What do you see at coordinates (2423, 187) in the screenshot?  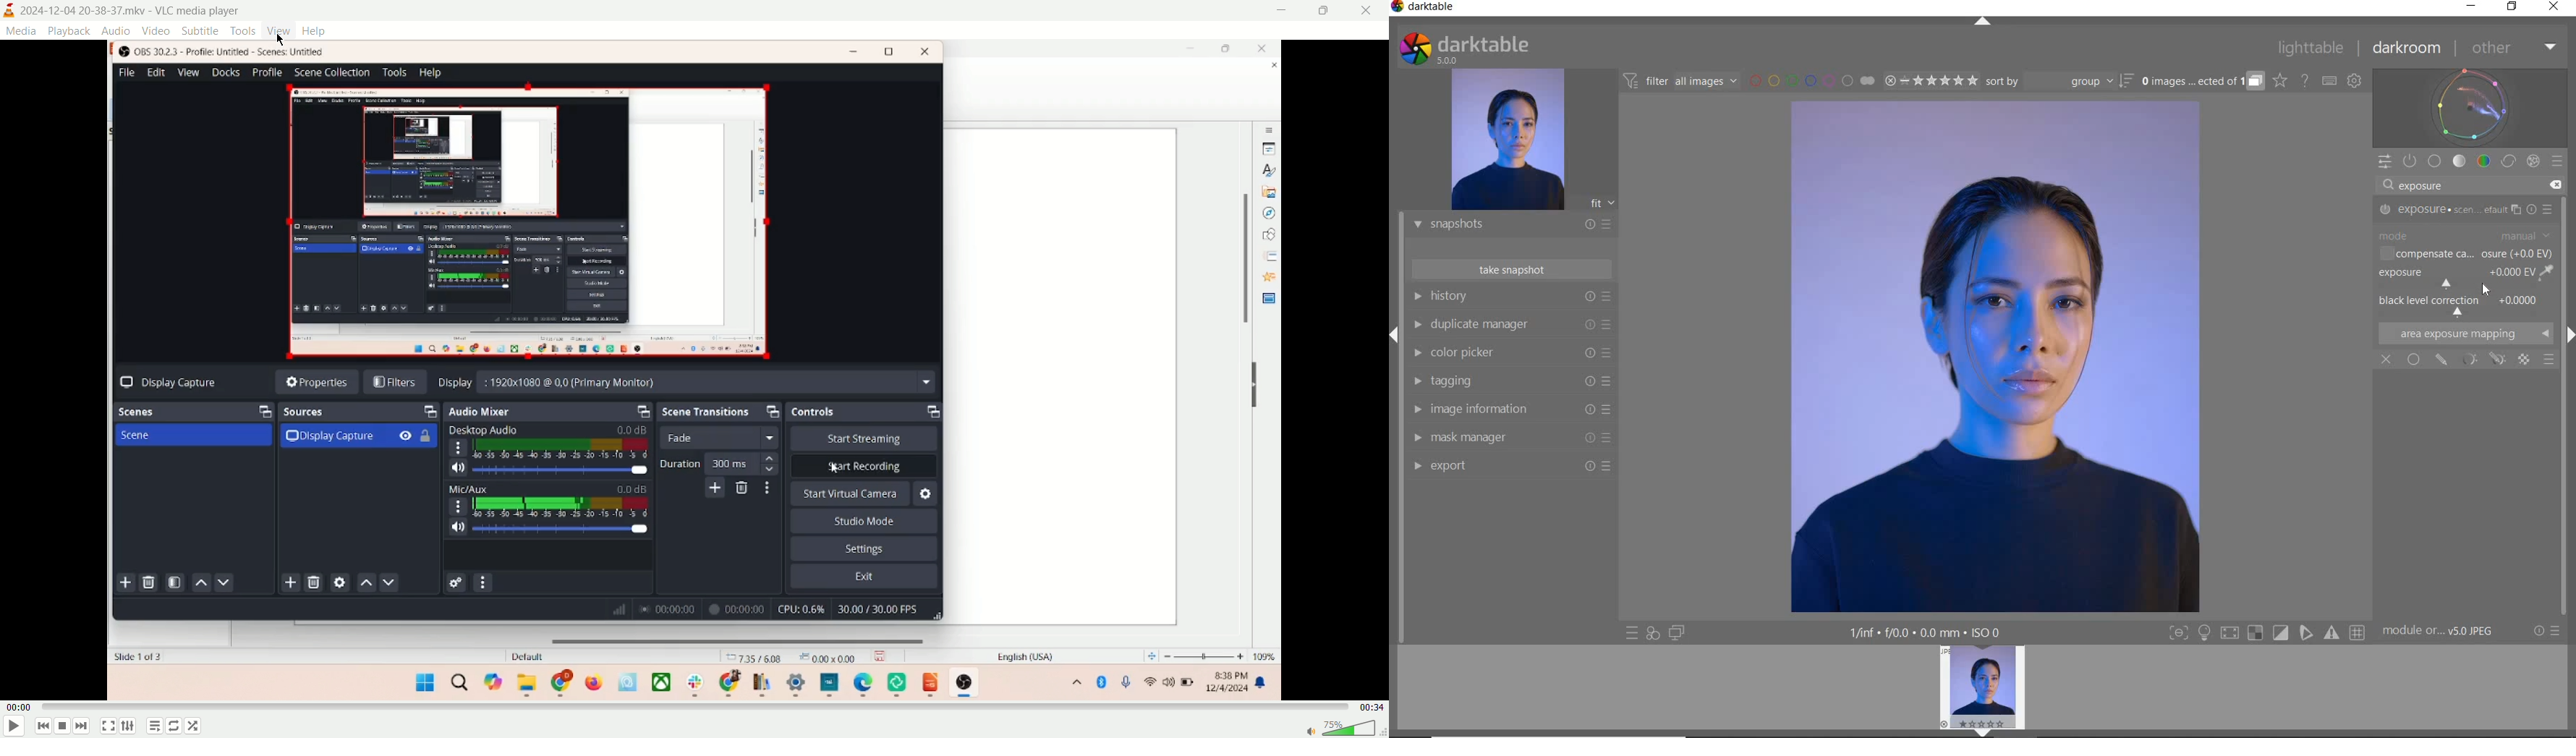 I see `INPUT VALUE` at bounding box center [2423, 187].